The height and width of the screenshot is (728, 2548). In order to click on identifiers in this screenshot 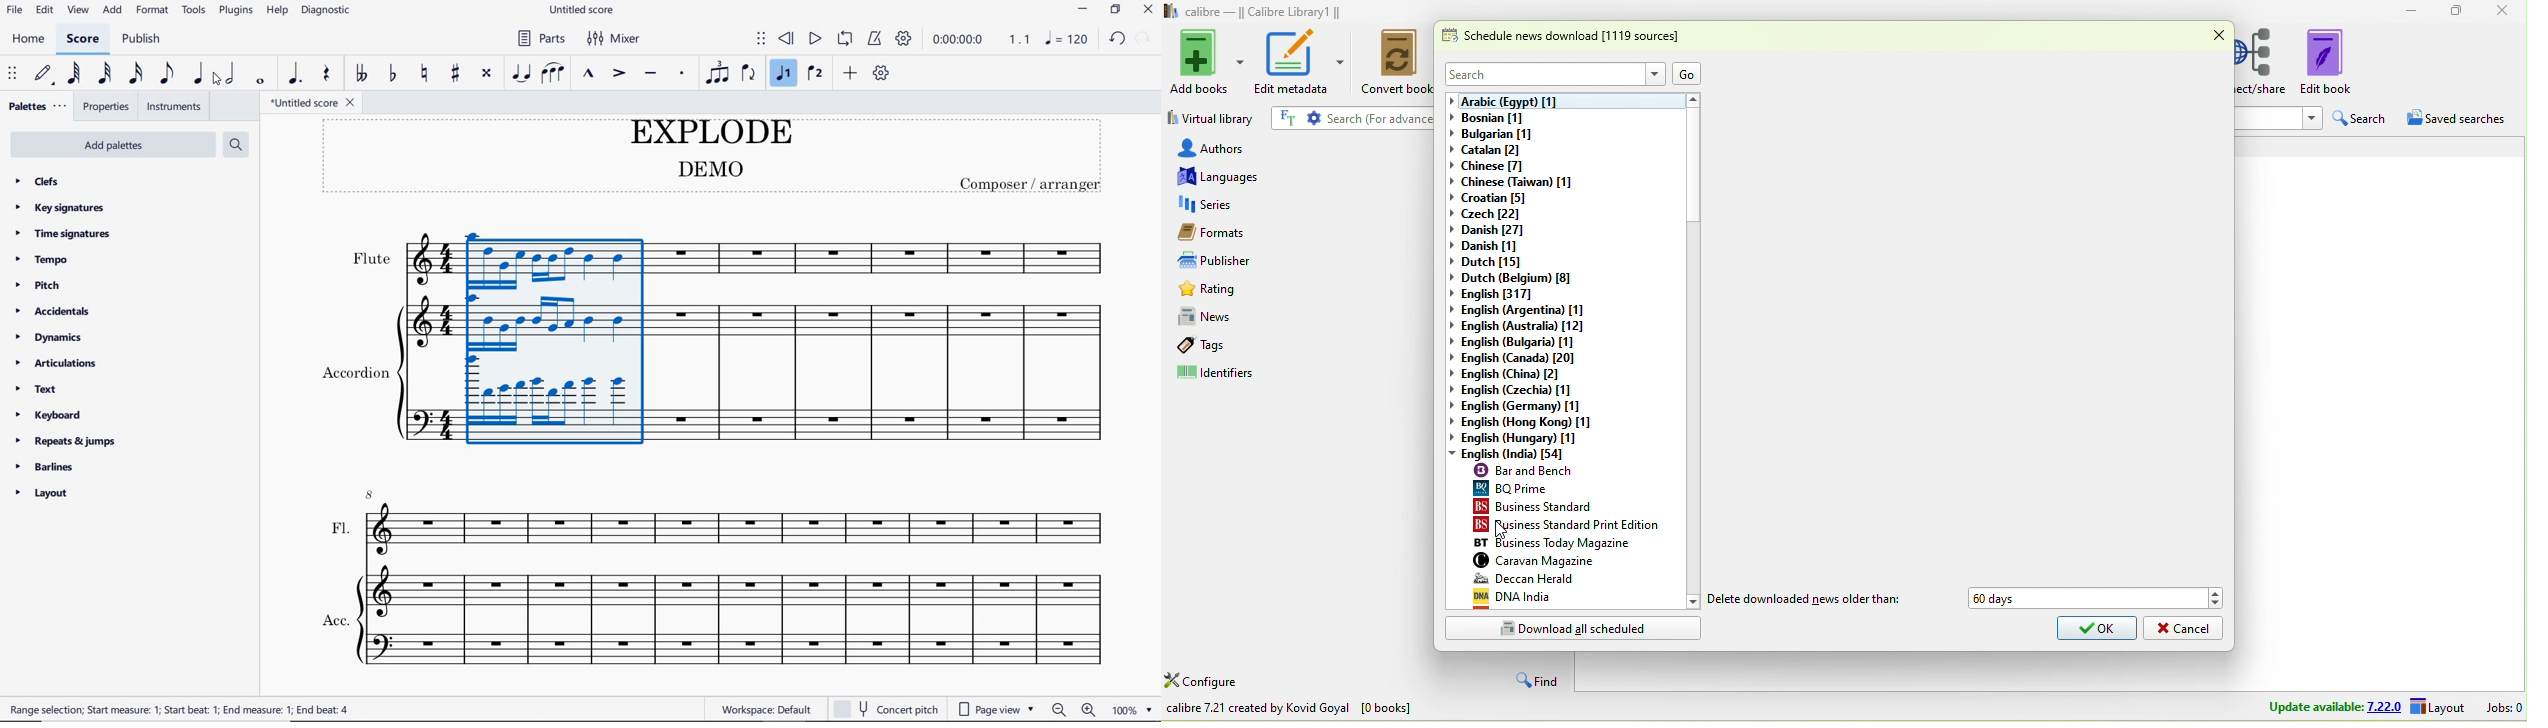, I will do `click(1299, 376)`.